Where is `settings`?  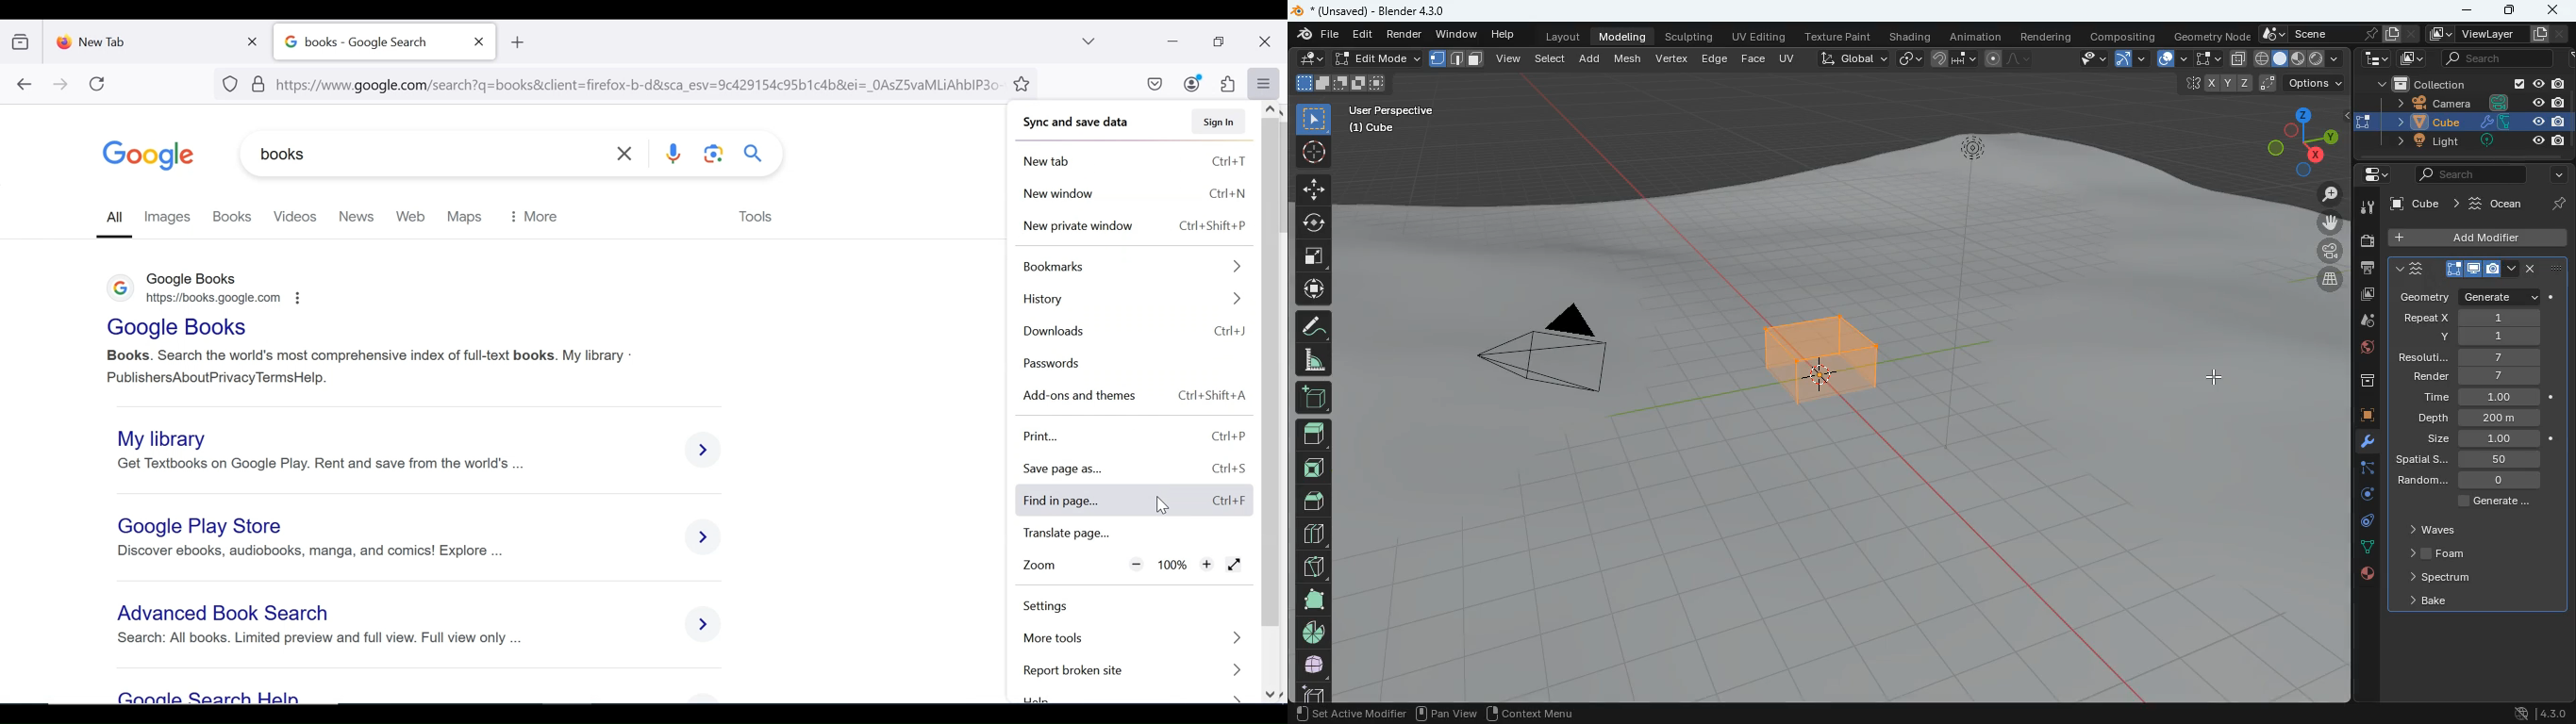 settings is located at coordinates (1054, 607).